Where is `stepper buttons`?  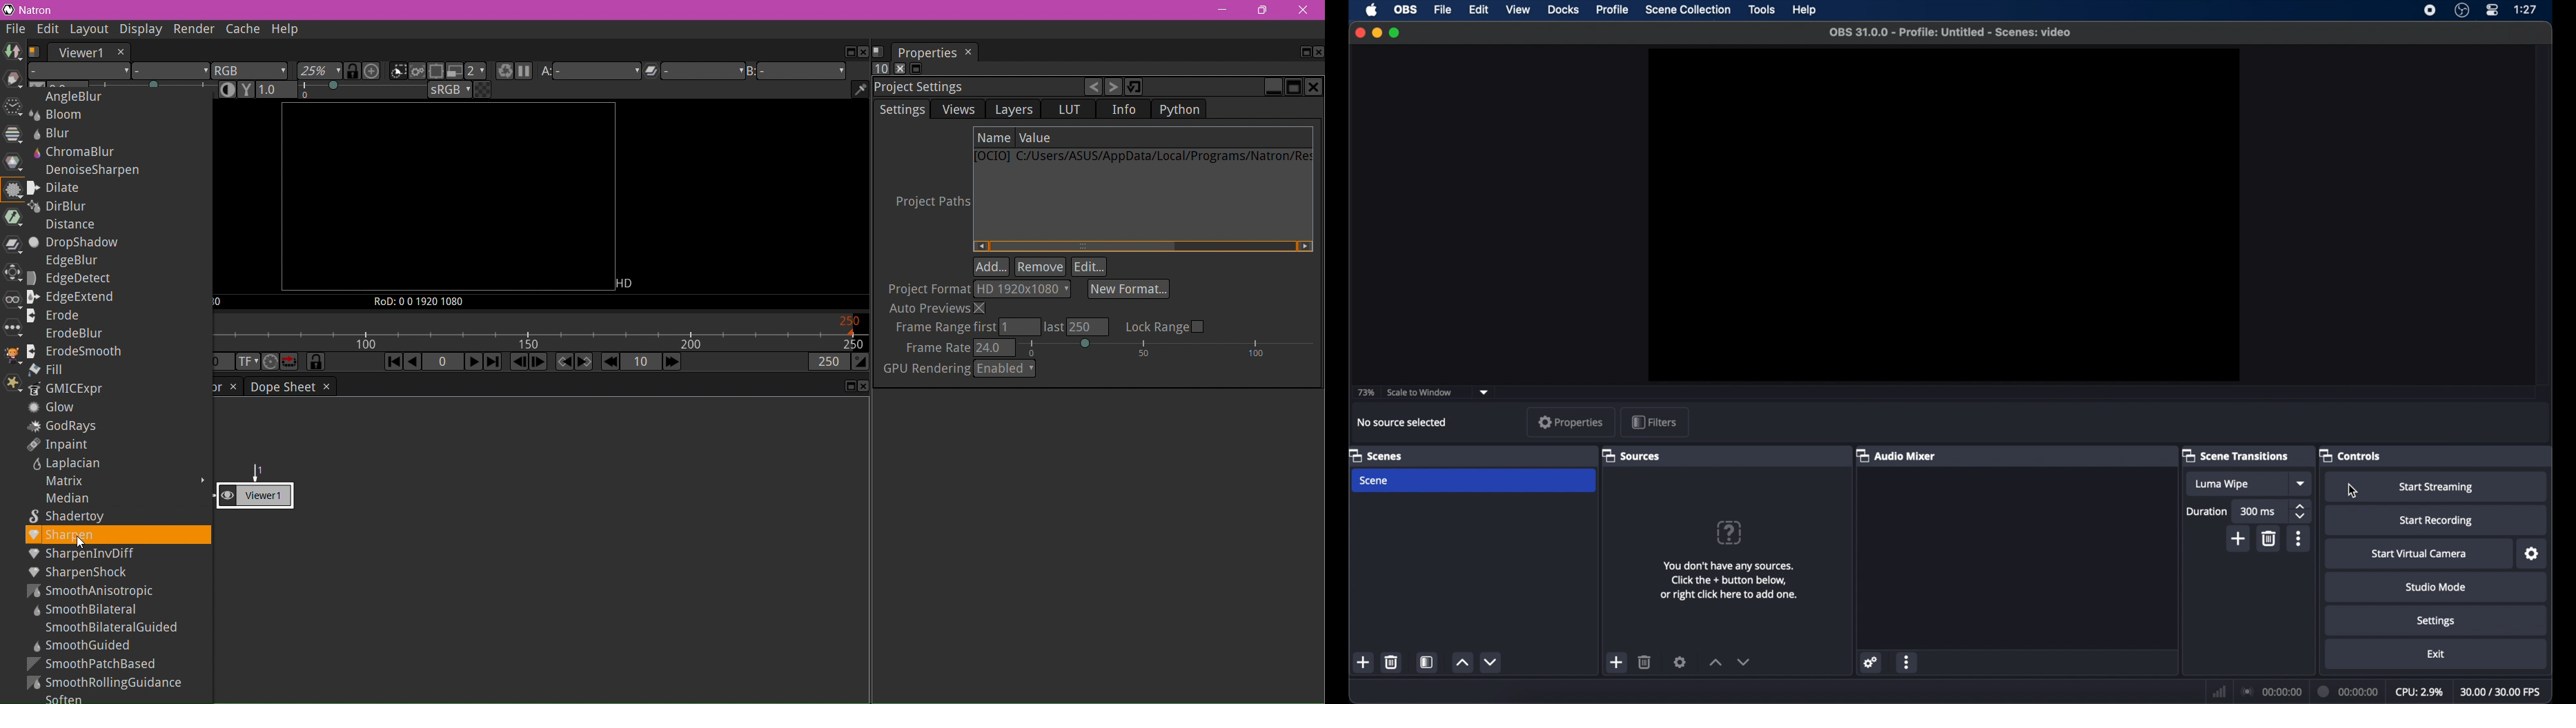
stepper buttons is located at coordinates (2301, 511).